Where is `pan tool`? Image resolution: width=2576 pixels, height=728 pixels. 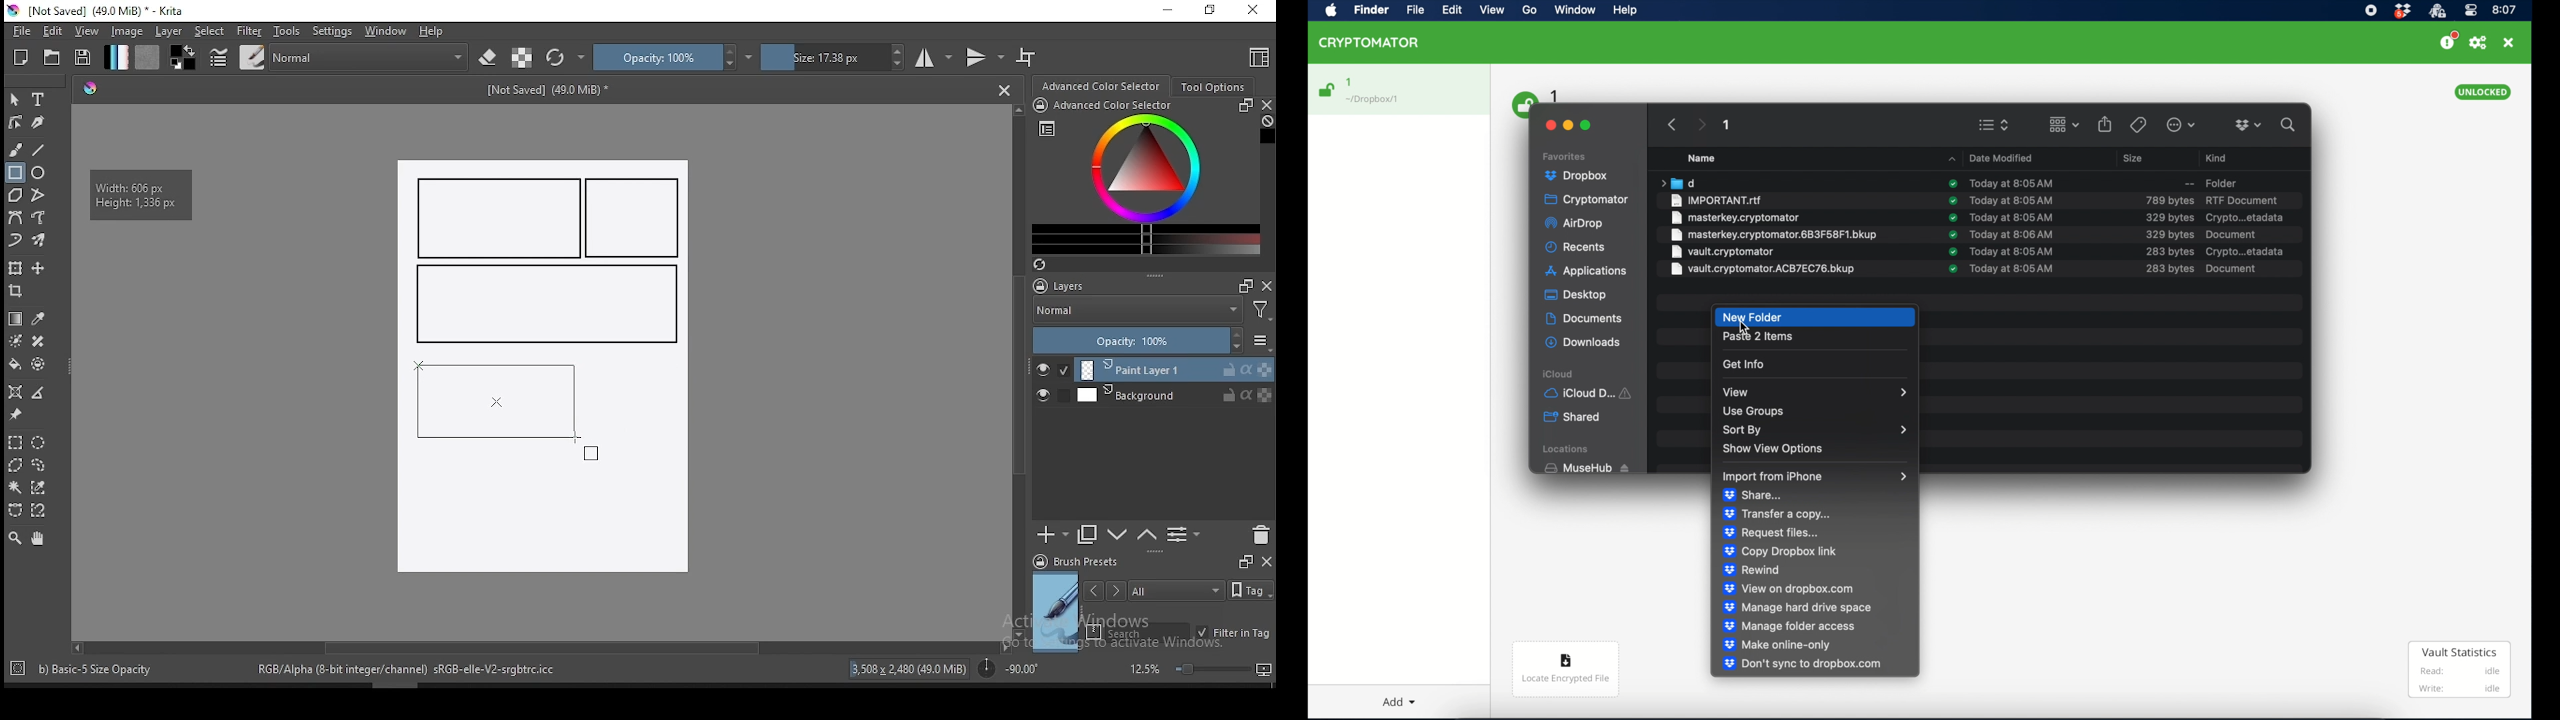 pan tool is located at coordinates (36, 539).